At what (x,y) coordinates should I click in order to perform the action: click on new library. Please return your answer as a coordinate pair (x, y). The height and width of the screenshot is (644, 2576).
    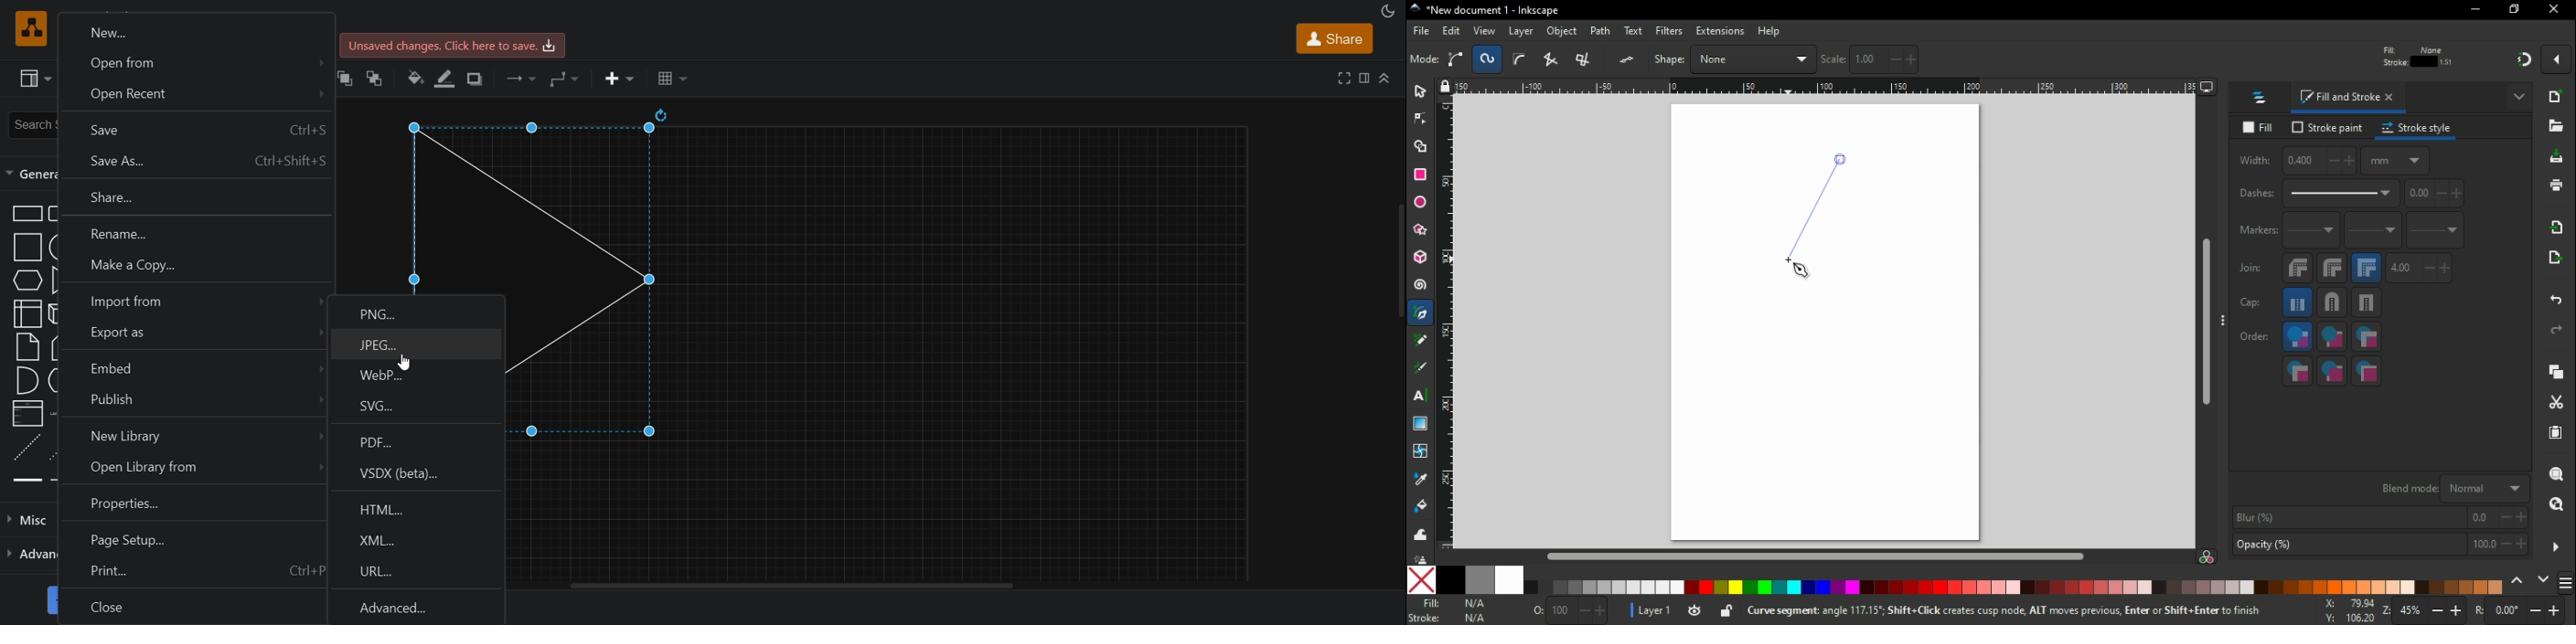
    Looking at the image, I should click on (190, 437).